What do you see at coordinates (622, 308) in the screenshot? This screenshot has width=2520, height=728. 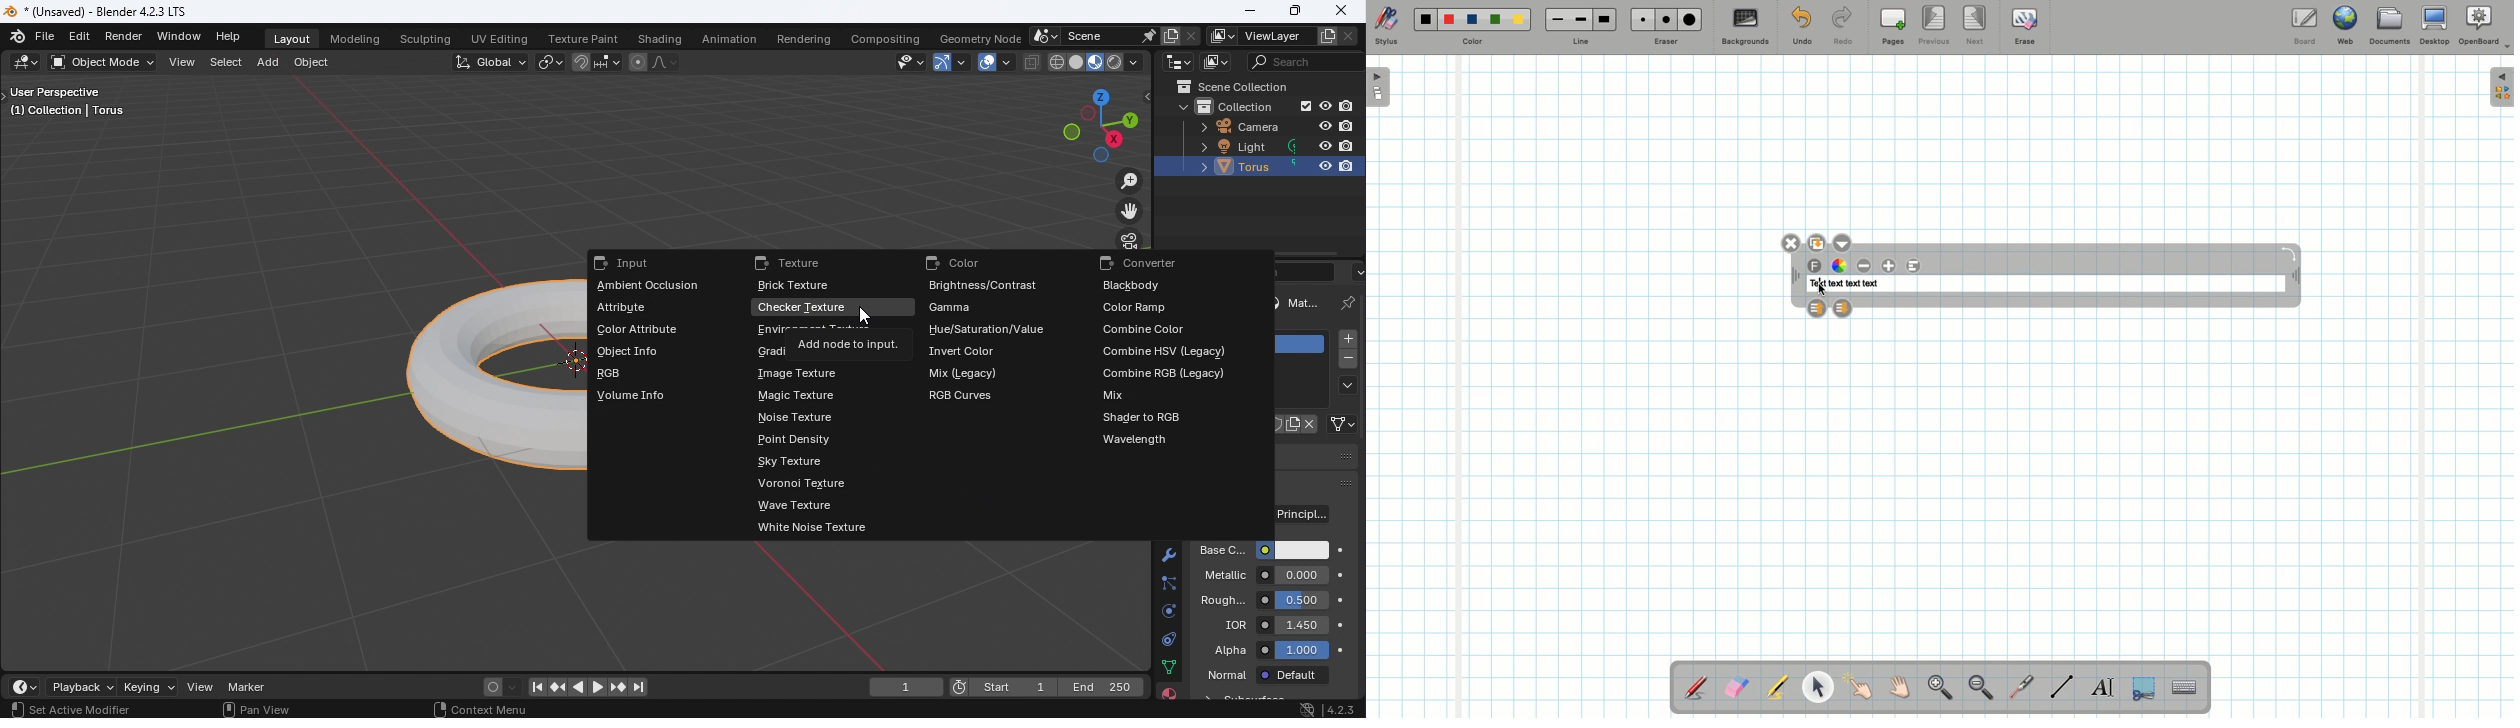 I see `Attribute` at bounding box center [622, 308].